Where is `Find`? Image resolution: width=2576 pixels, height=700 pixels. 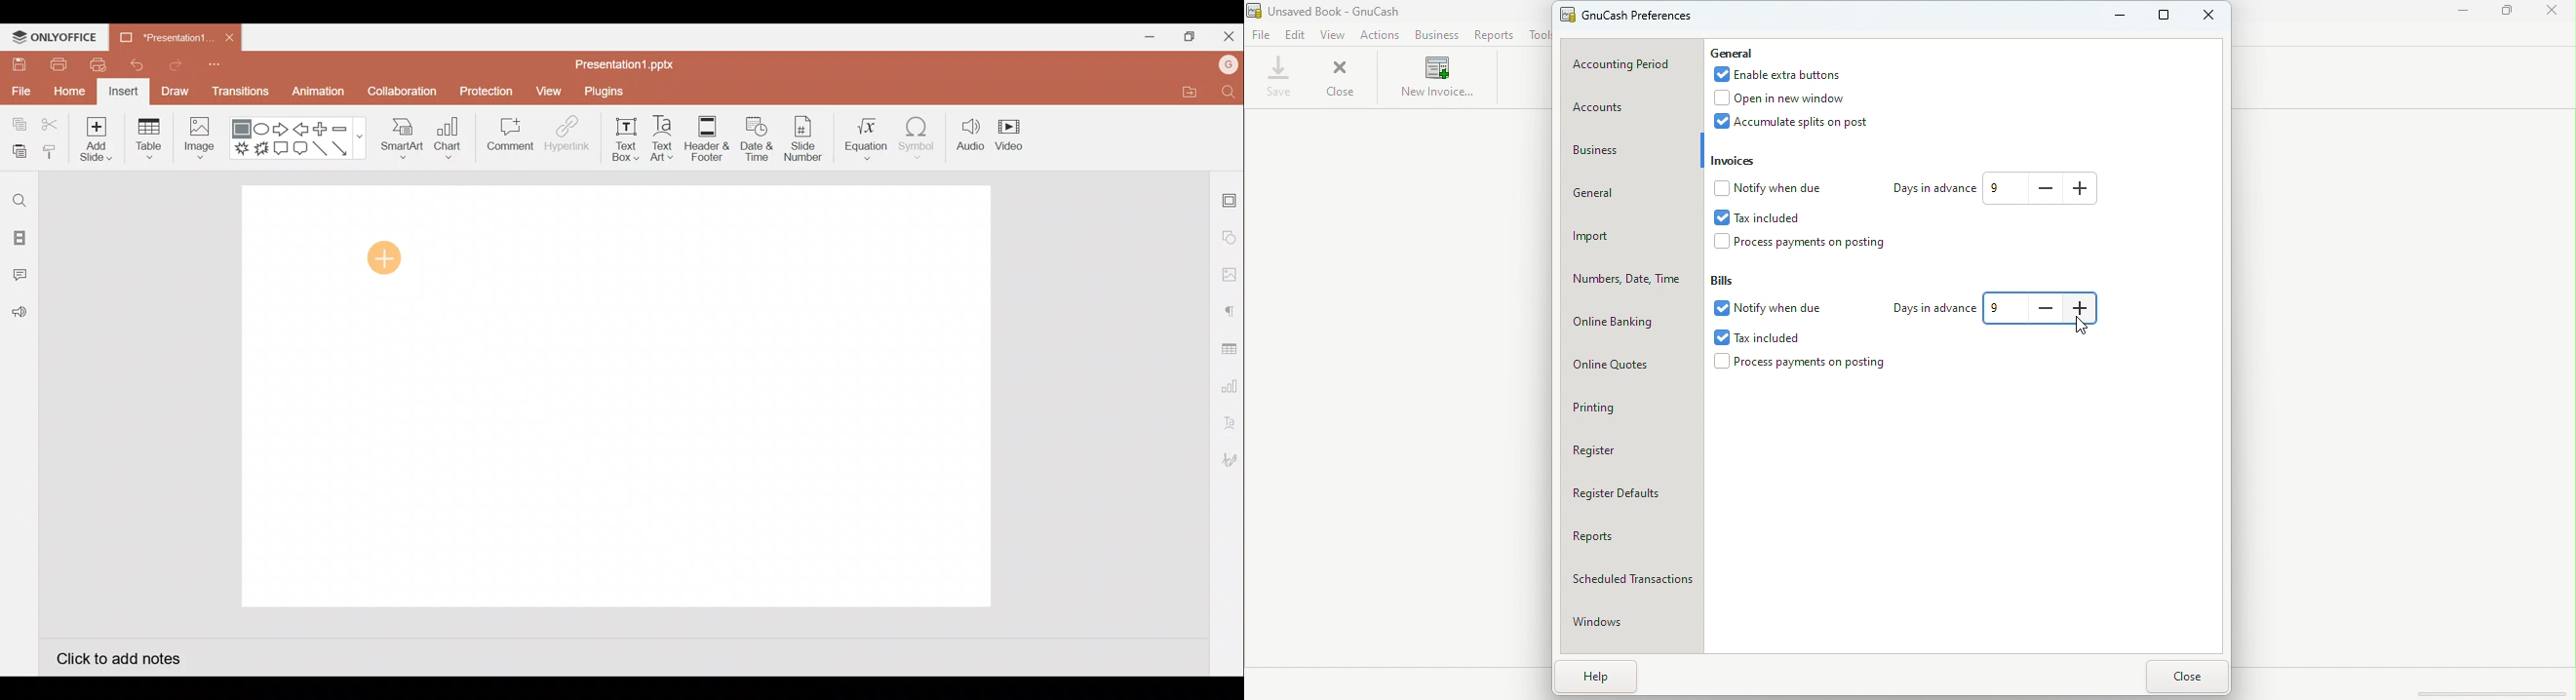
Find is located at coordinates (1230, 91).